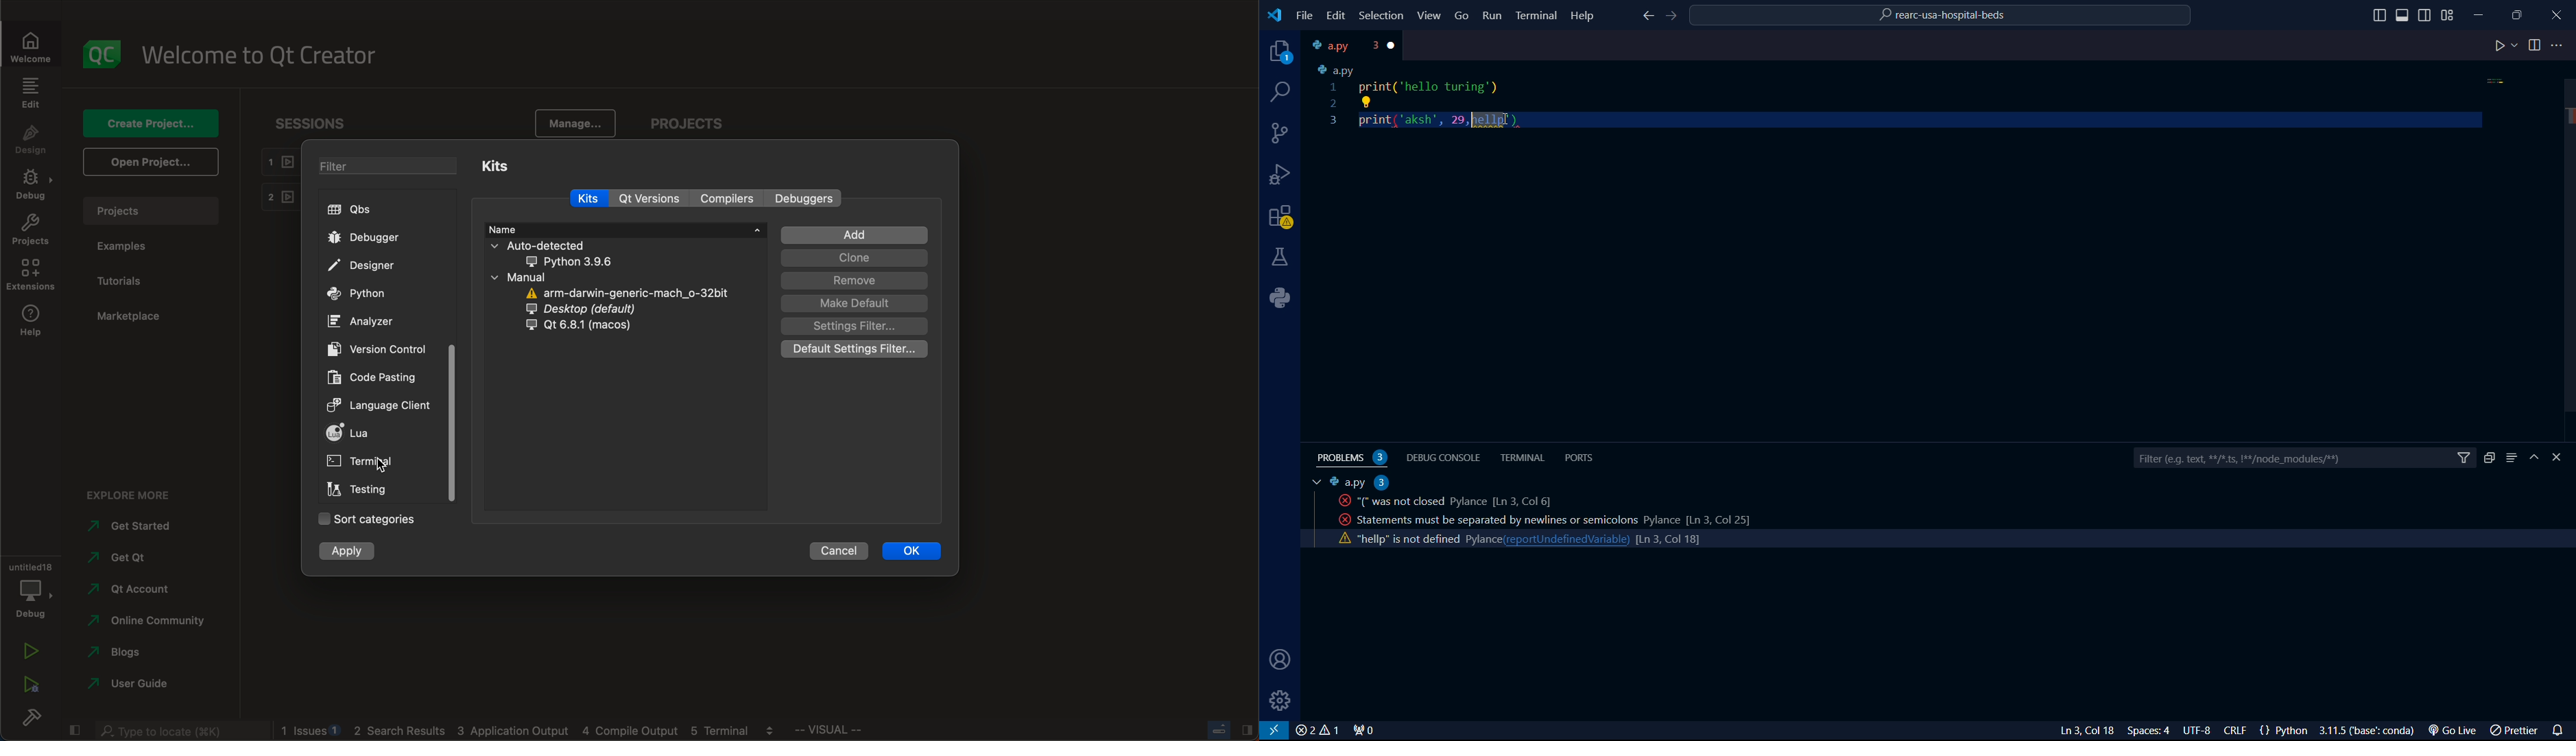  I want to click on on click , so click(365, 464).